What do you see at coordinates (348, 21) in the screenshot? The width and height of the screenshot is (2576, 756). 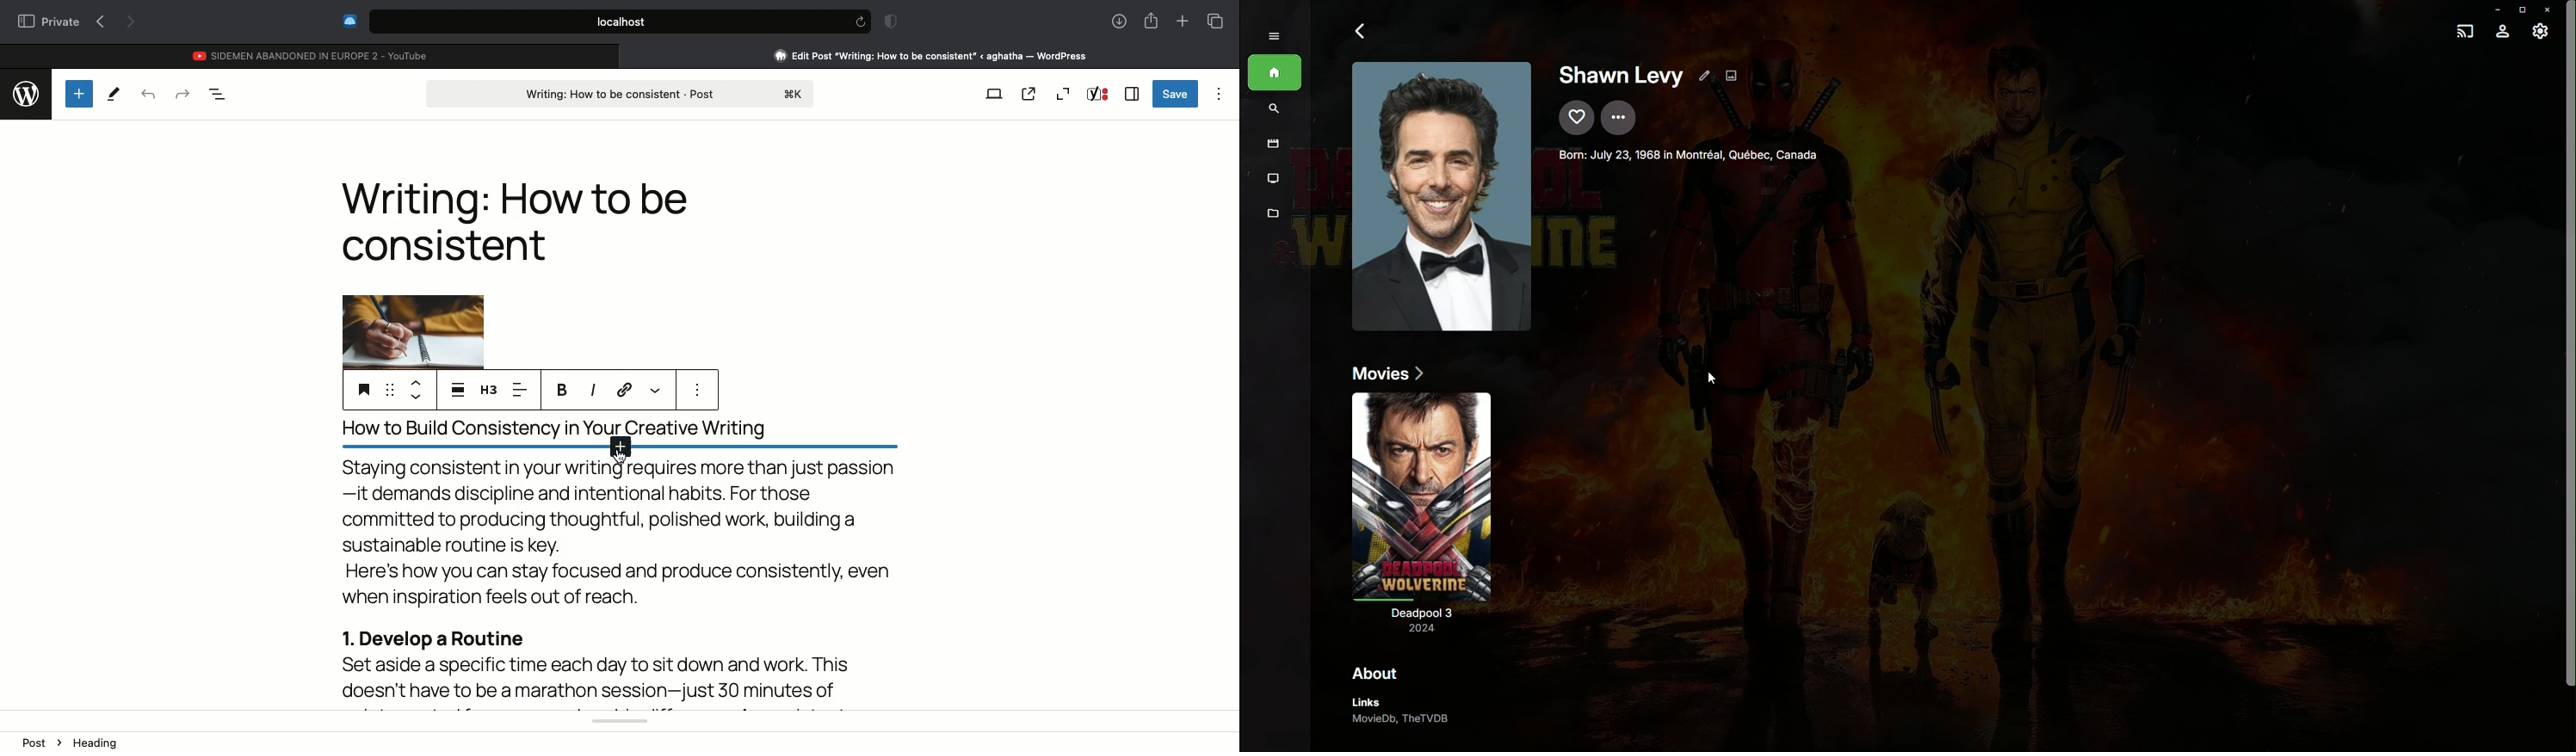 I see `Extensions` at bounding box center [348, 21].